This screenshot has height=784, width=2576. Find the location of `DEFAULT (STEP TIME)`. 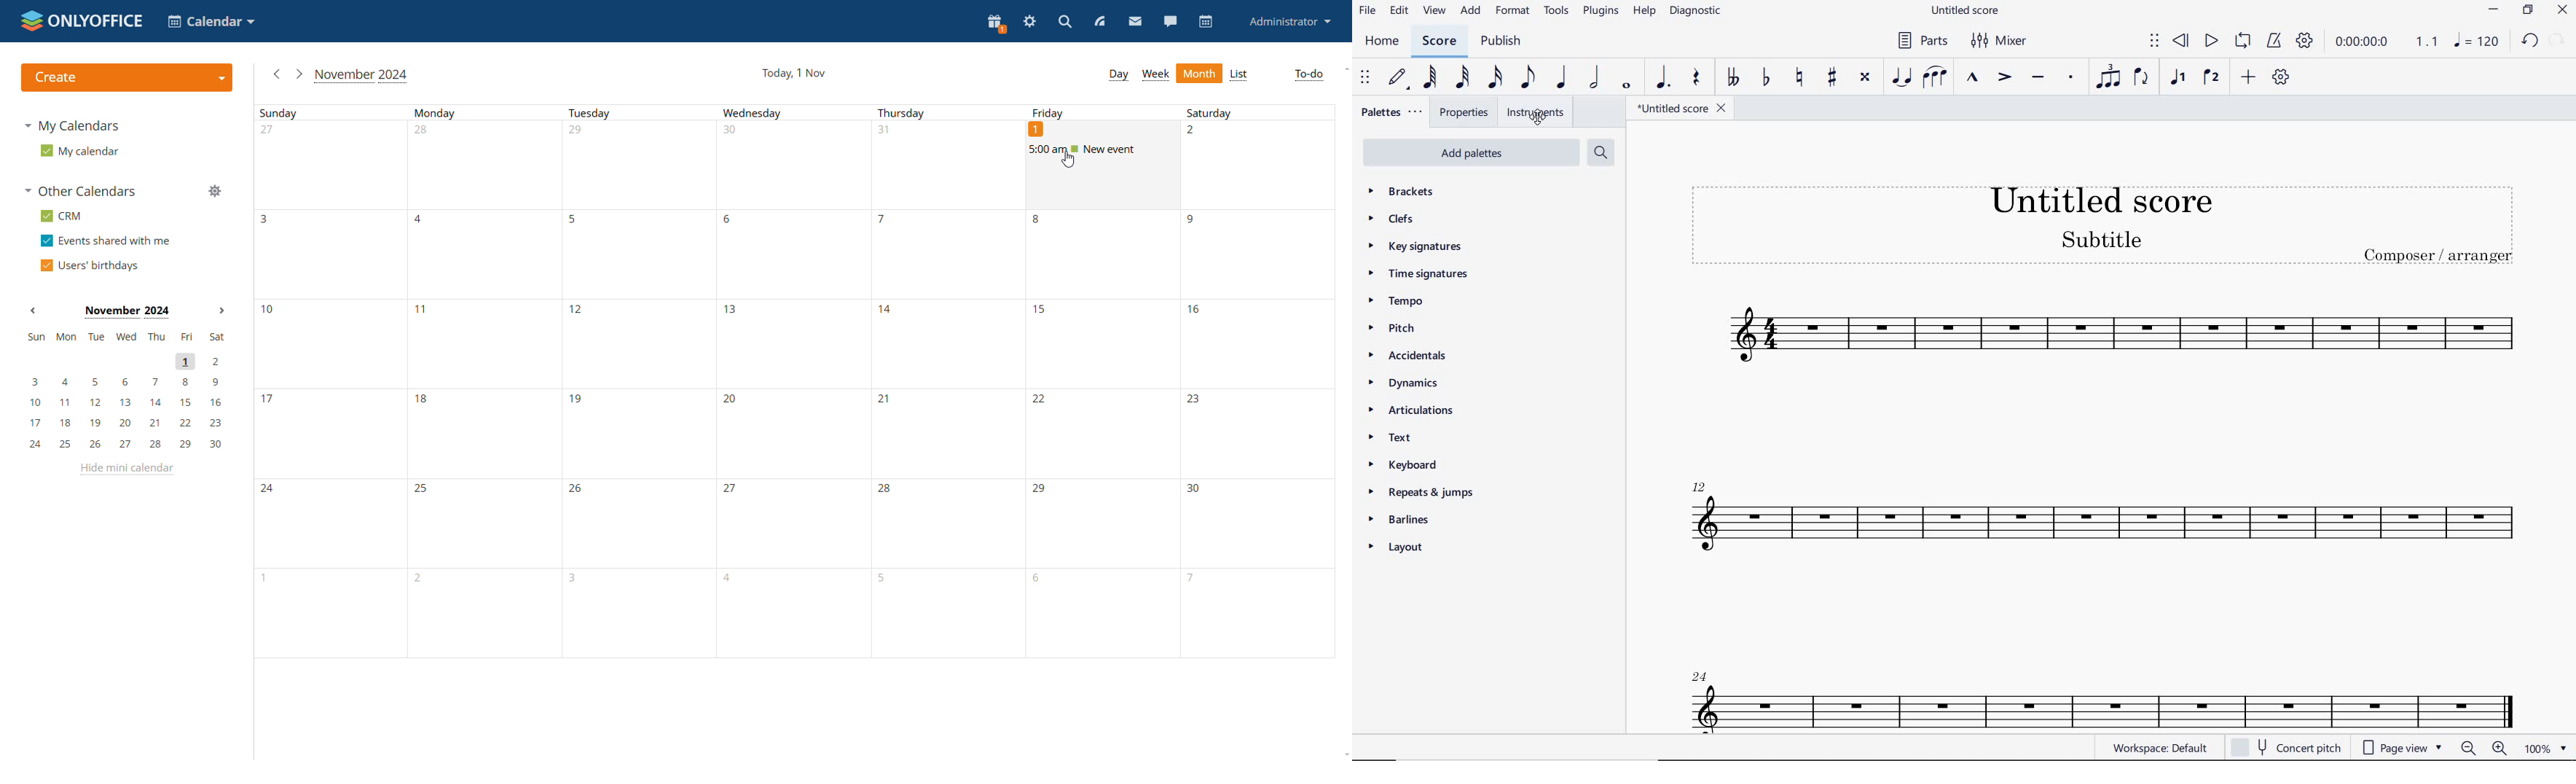

DEFAULT (STEP TIME) is located at coordinates (1398, 78).